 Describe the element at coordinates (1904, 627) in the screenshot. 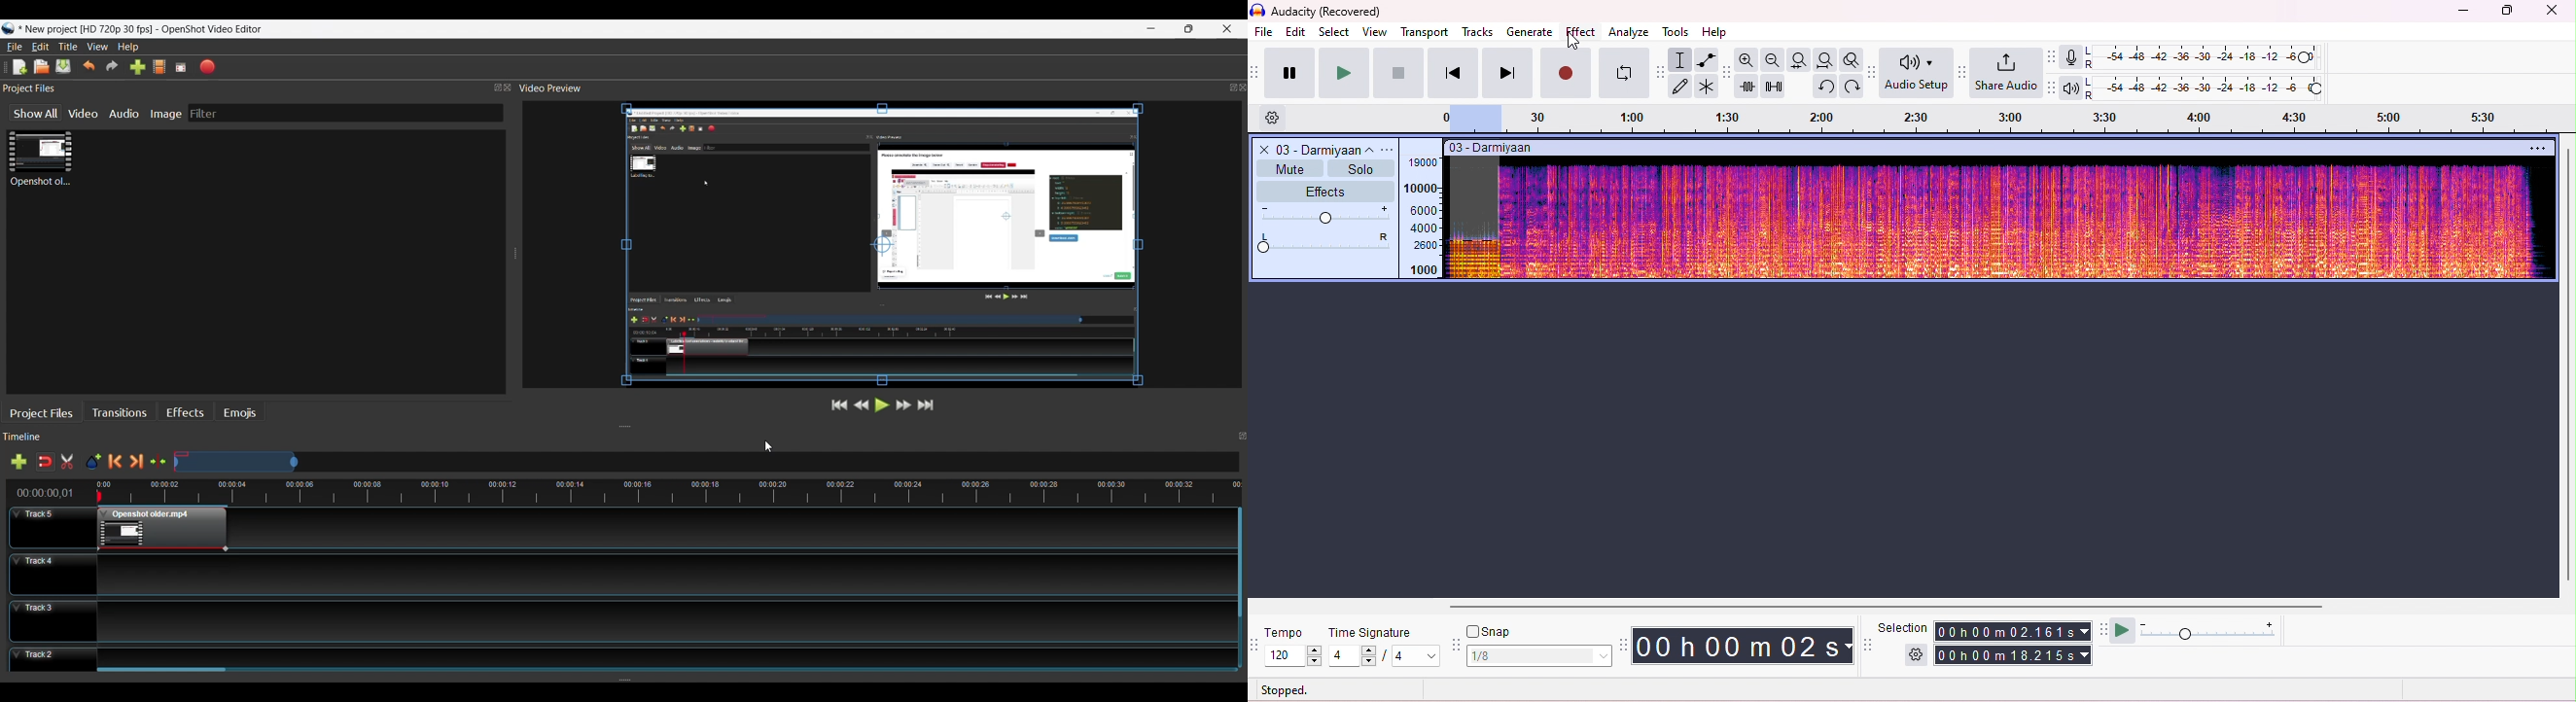

I see `selection` at that location.